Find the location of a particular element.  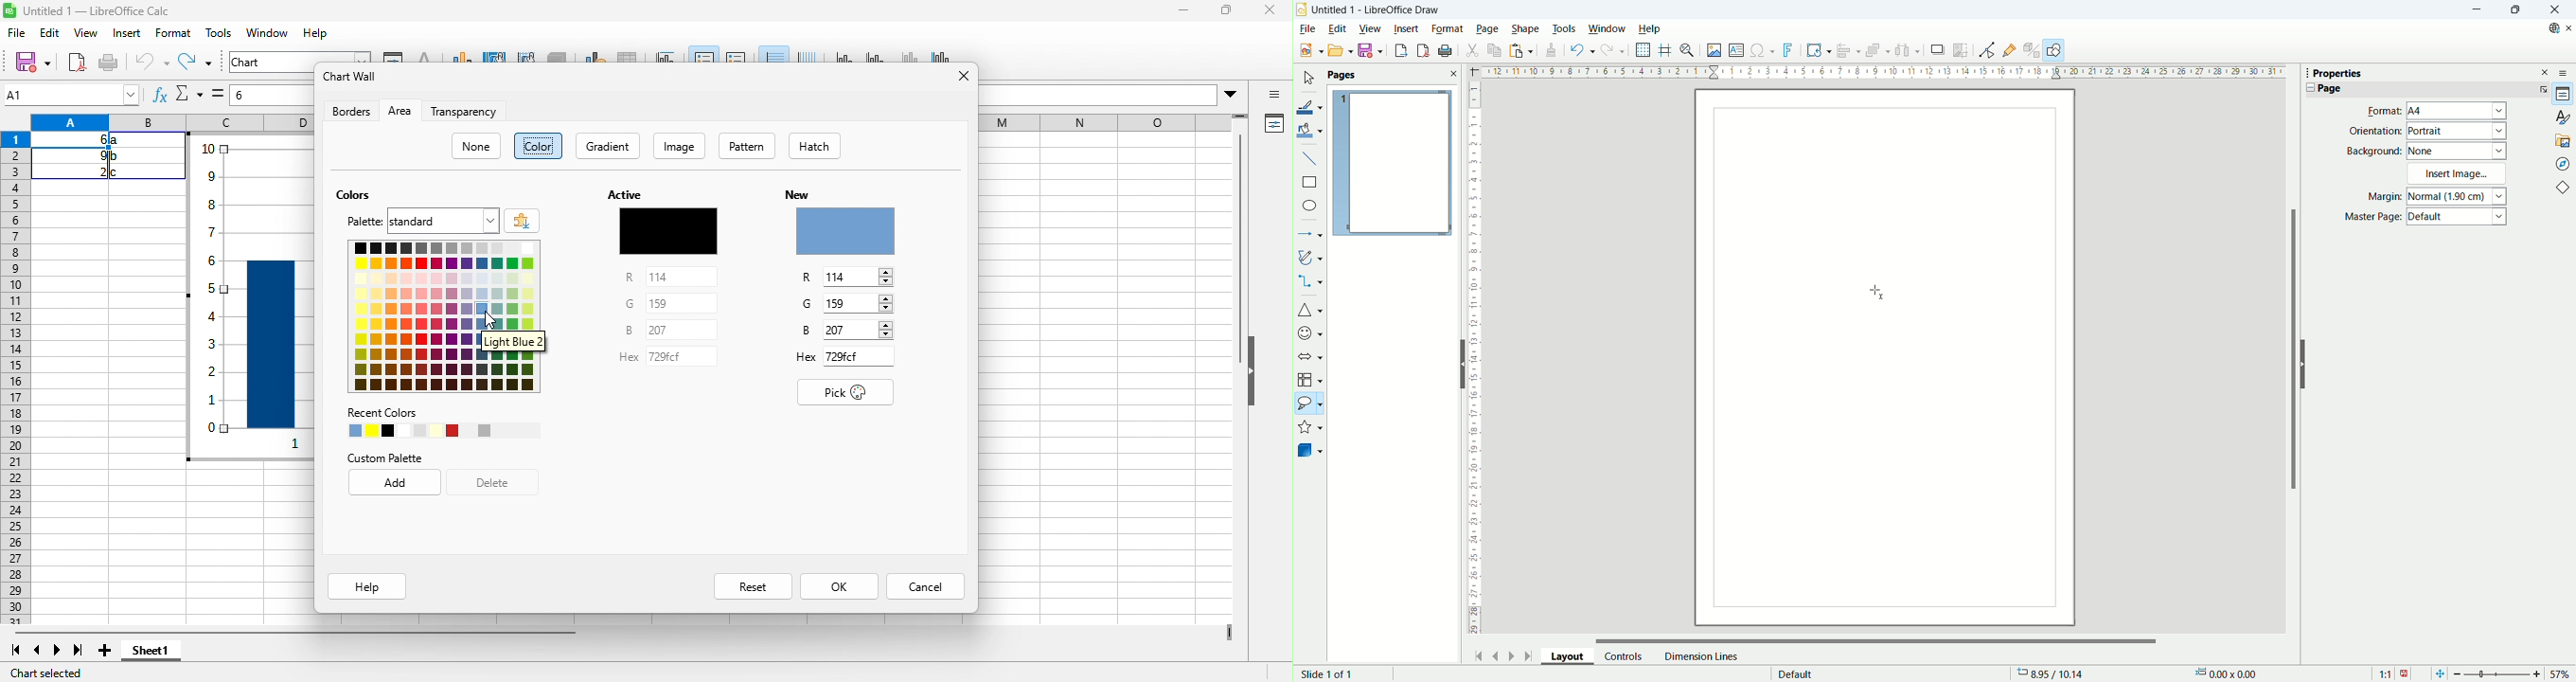

horizontal scroll bar is located at coordinates (332, 635).